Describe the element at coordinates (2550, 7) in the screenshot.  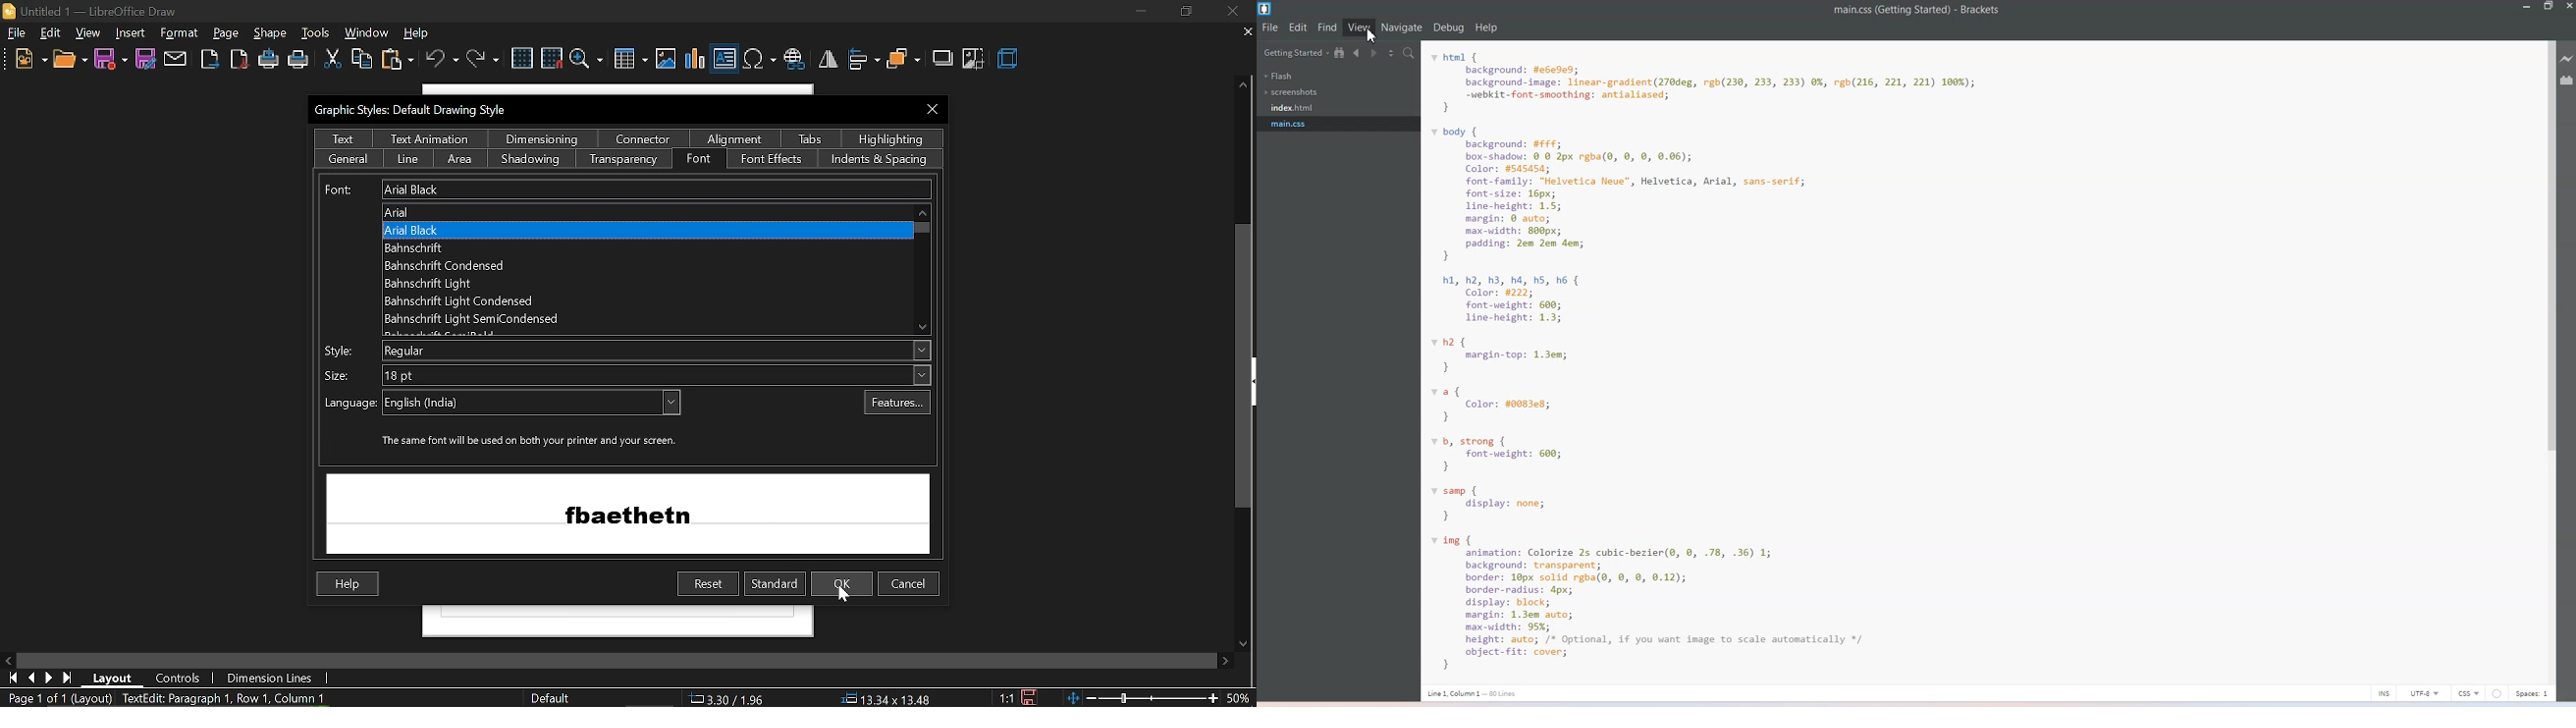
I see `Maximize` at that location.